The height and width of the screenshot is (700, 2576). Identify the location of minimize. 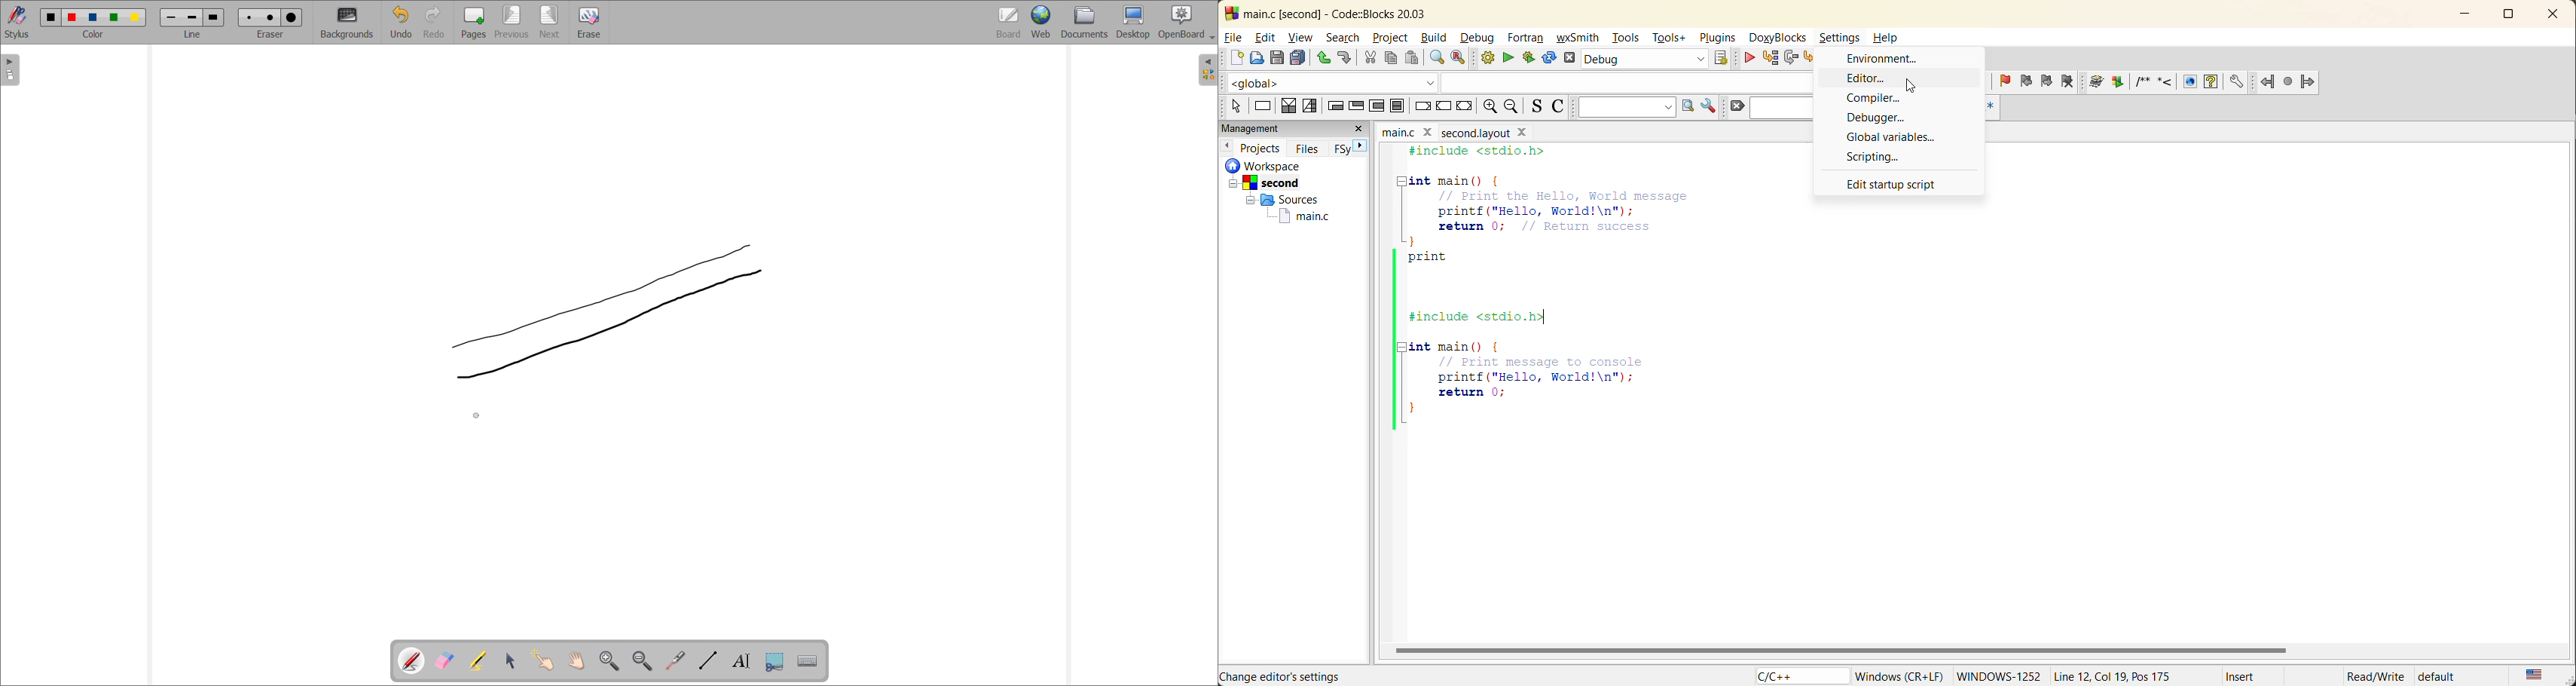
(2463, 15).